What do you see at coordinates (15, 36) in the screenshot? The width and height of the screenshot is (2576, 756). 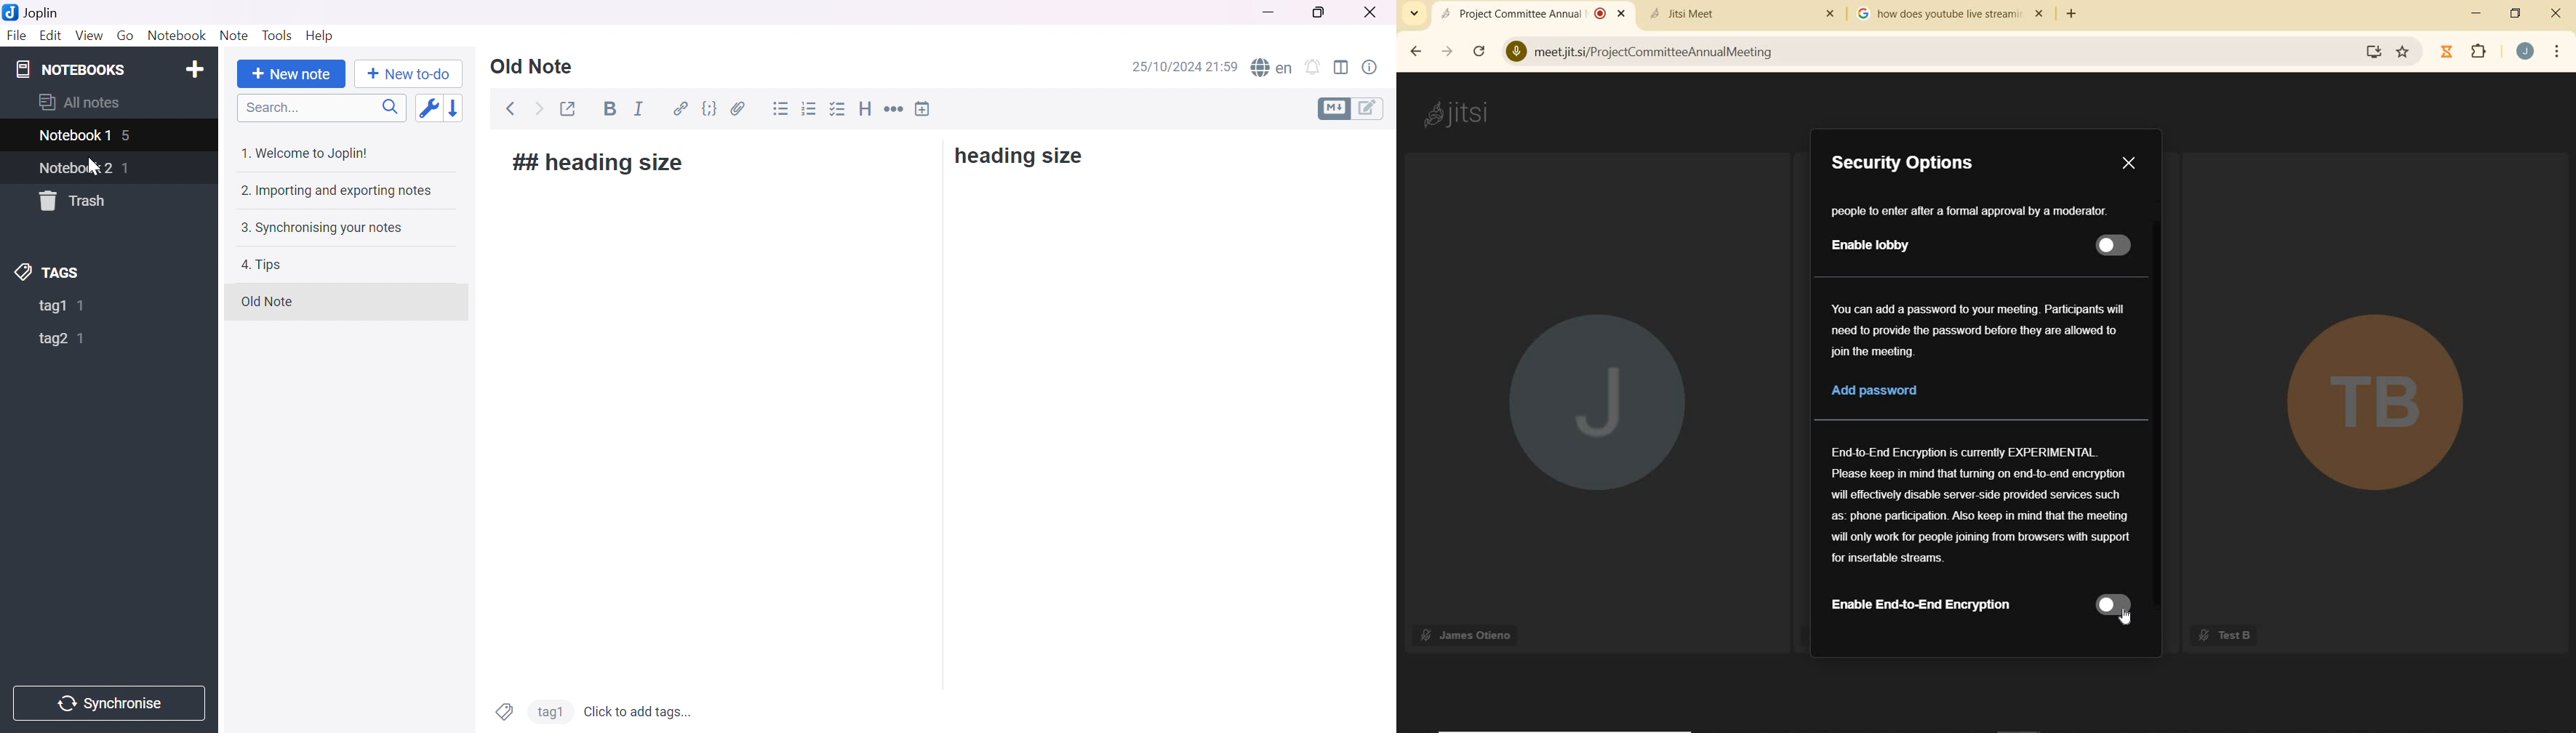 I see `File` at bounding box center [15, 36].